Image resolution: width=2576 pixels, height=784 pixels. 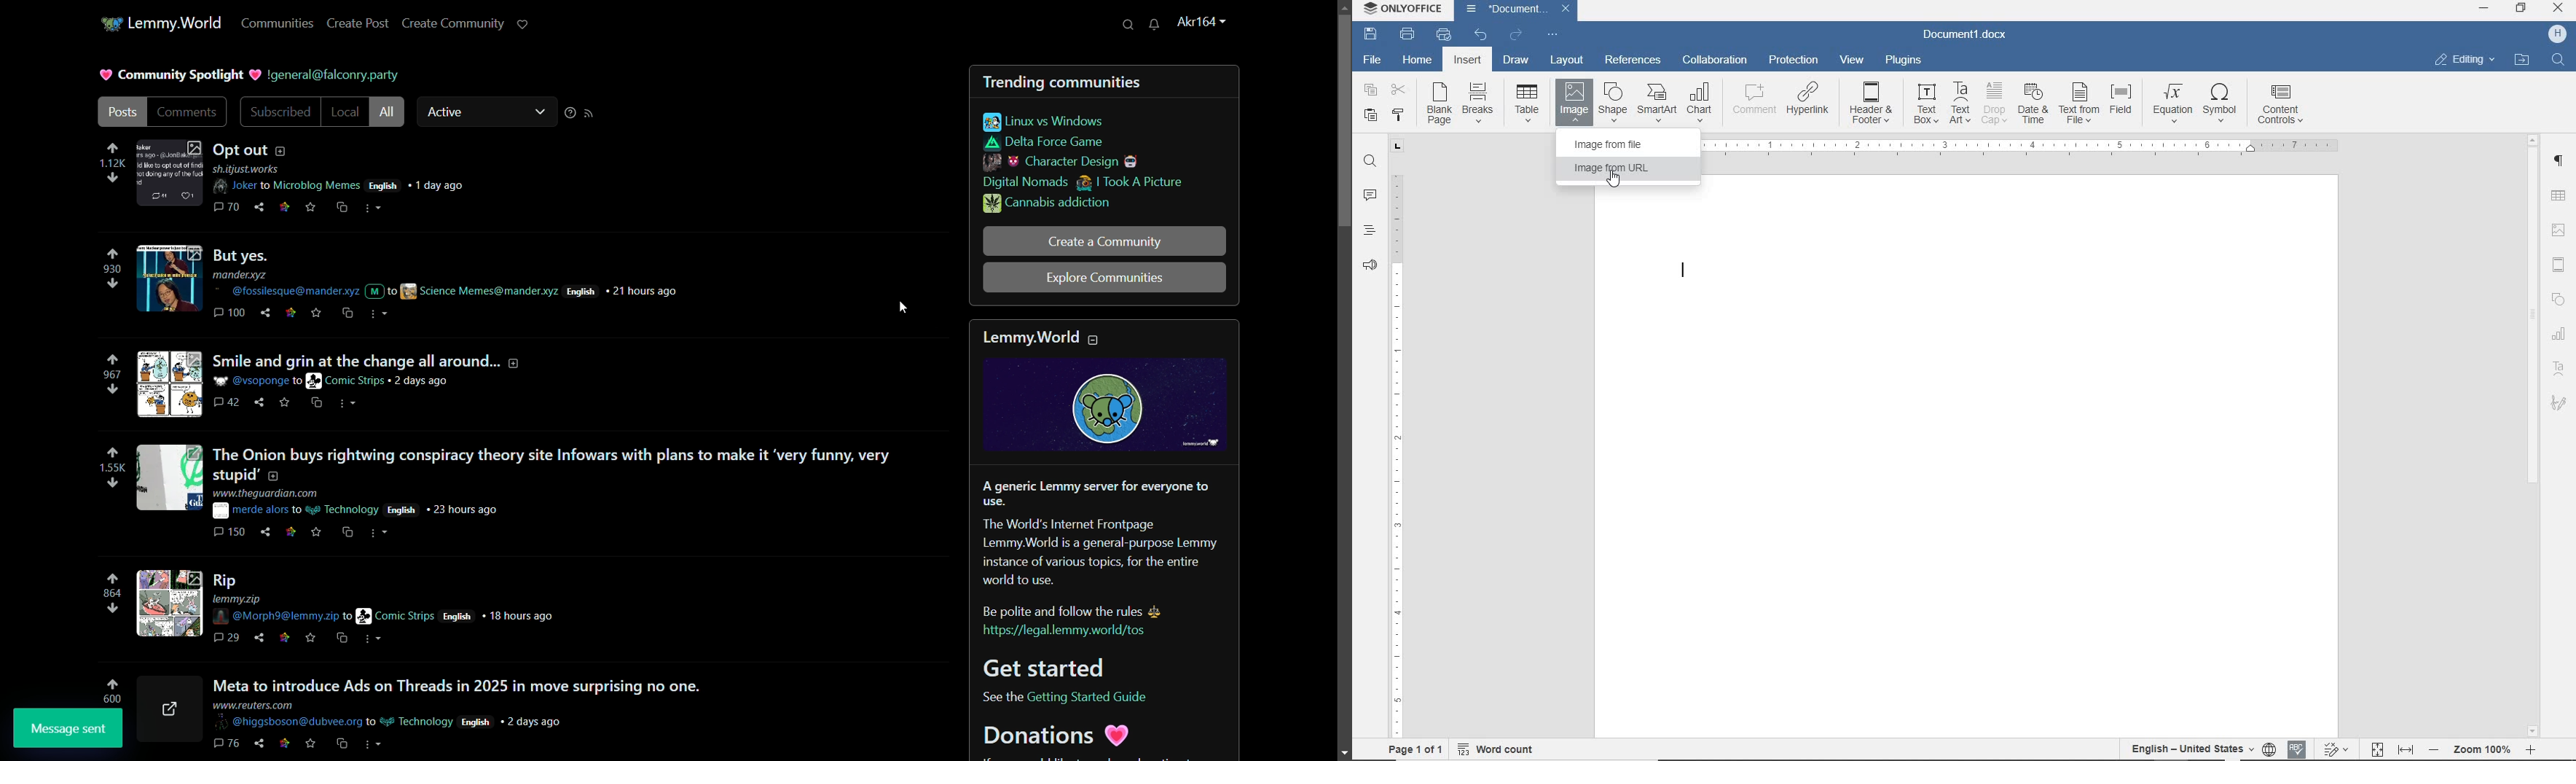 I want to click on Document1.docx(document name), so click(x=1964, y=35).